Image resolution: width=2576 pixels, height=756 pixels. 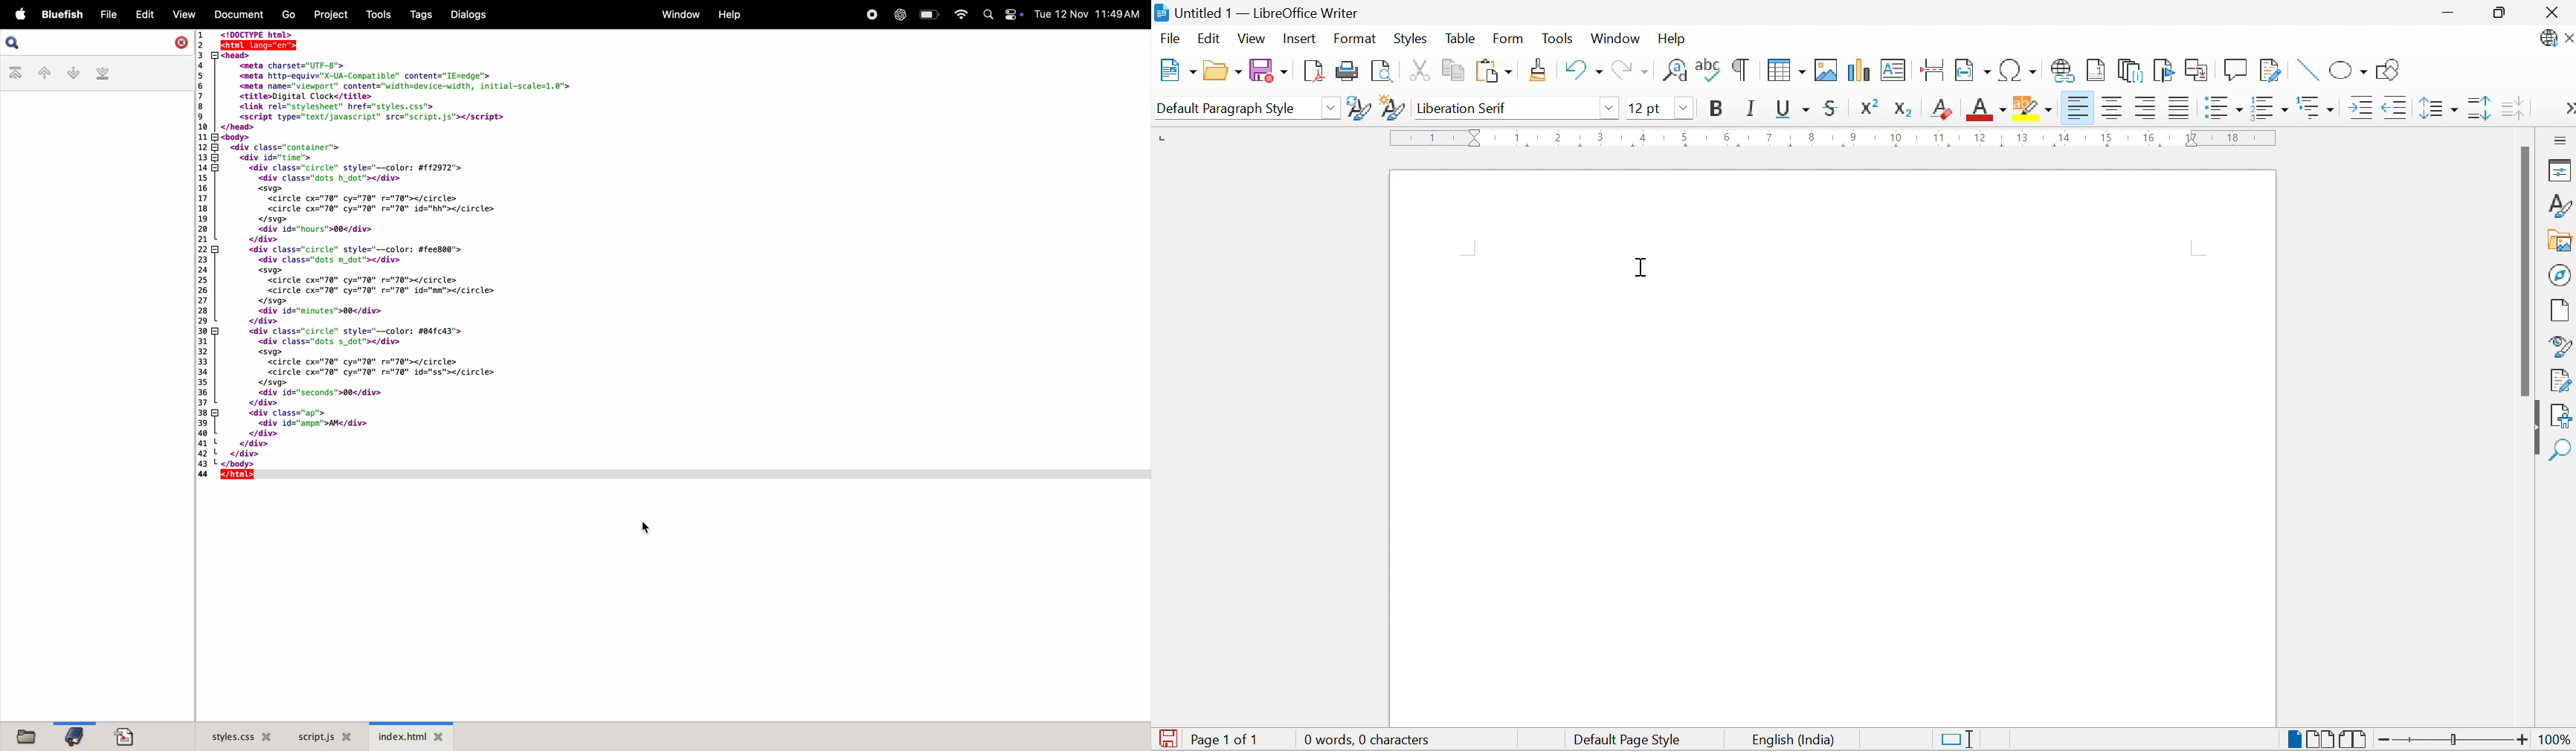 What do you see at coordinates (407, 255) in the screenshot?
I see `code block` at bounding box center [407, 255].